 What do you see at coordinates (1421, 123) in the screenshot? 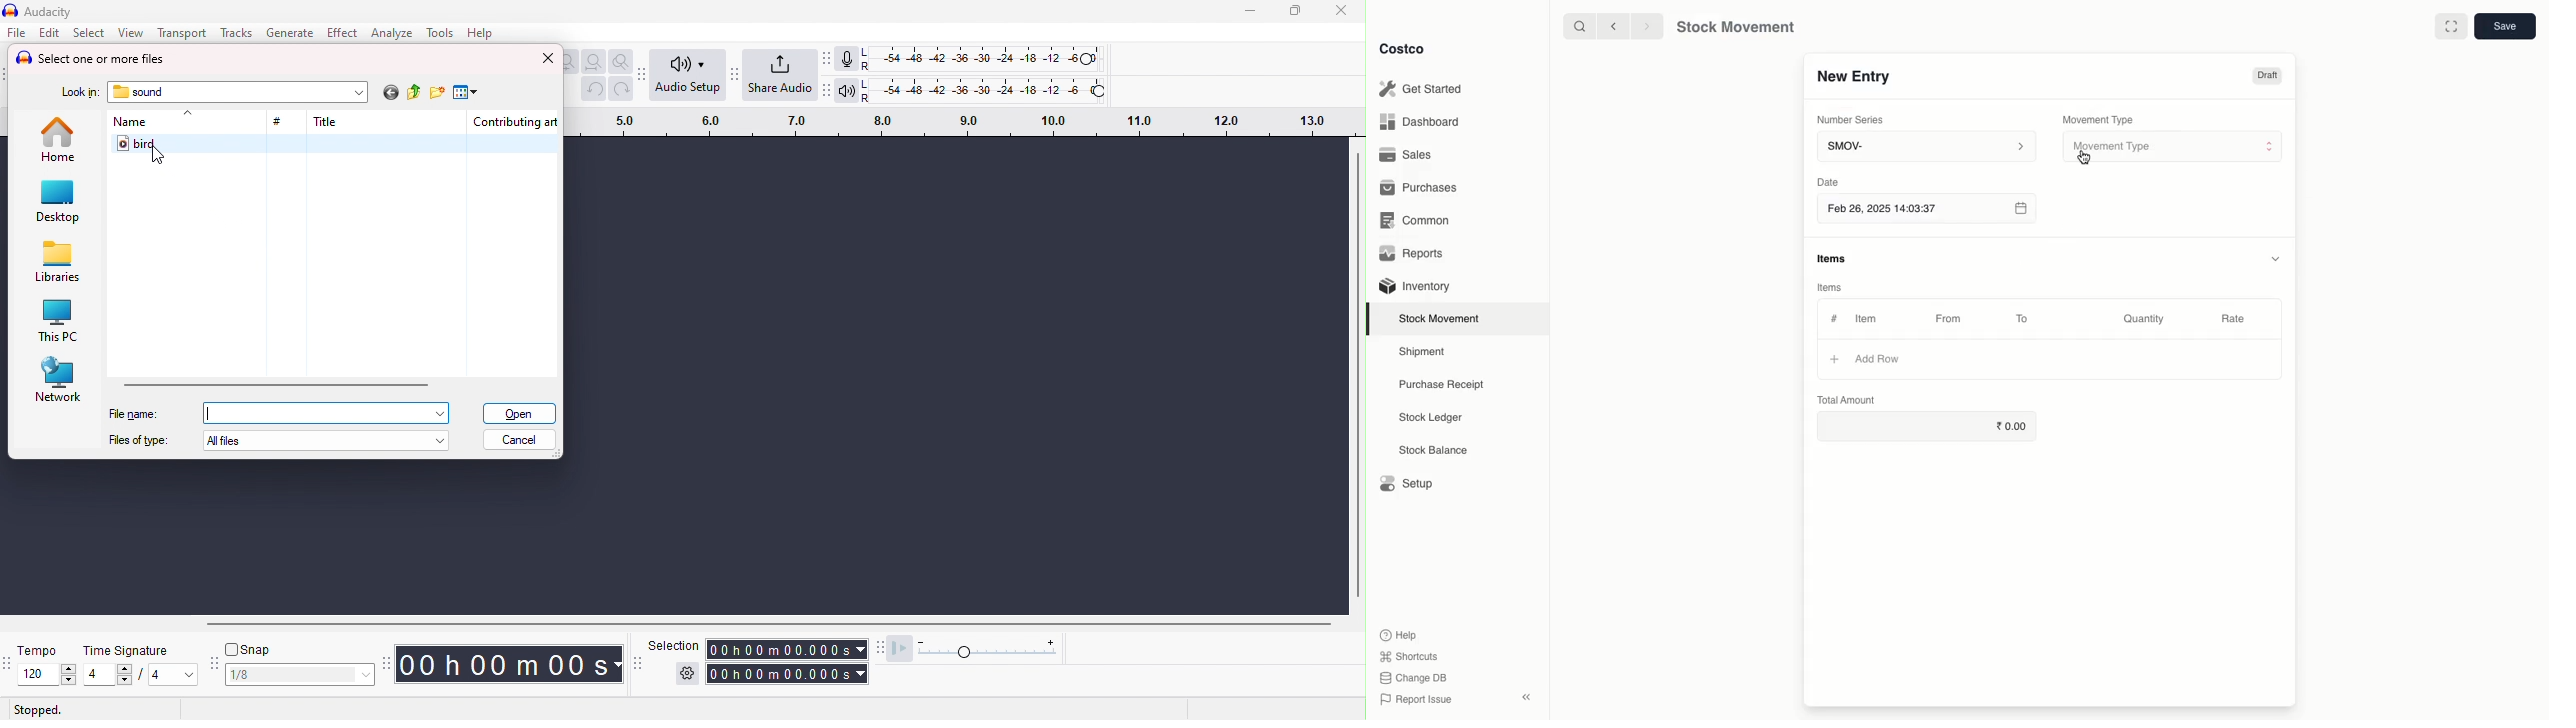
I see `Dashboard` at bounding box center [1421, 123].